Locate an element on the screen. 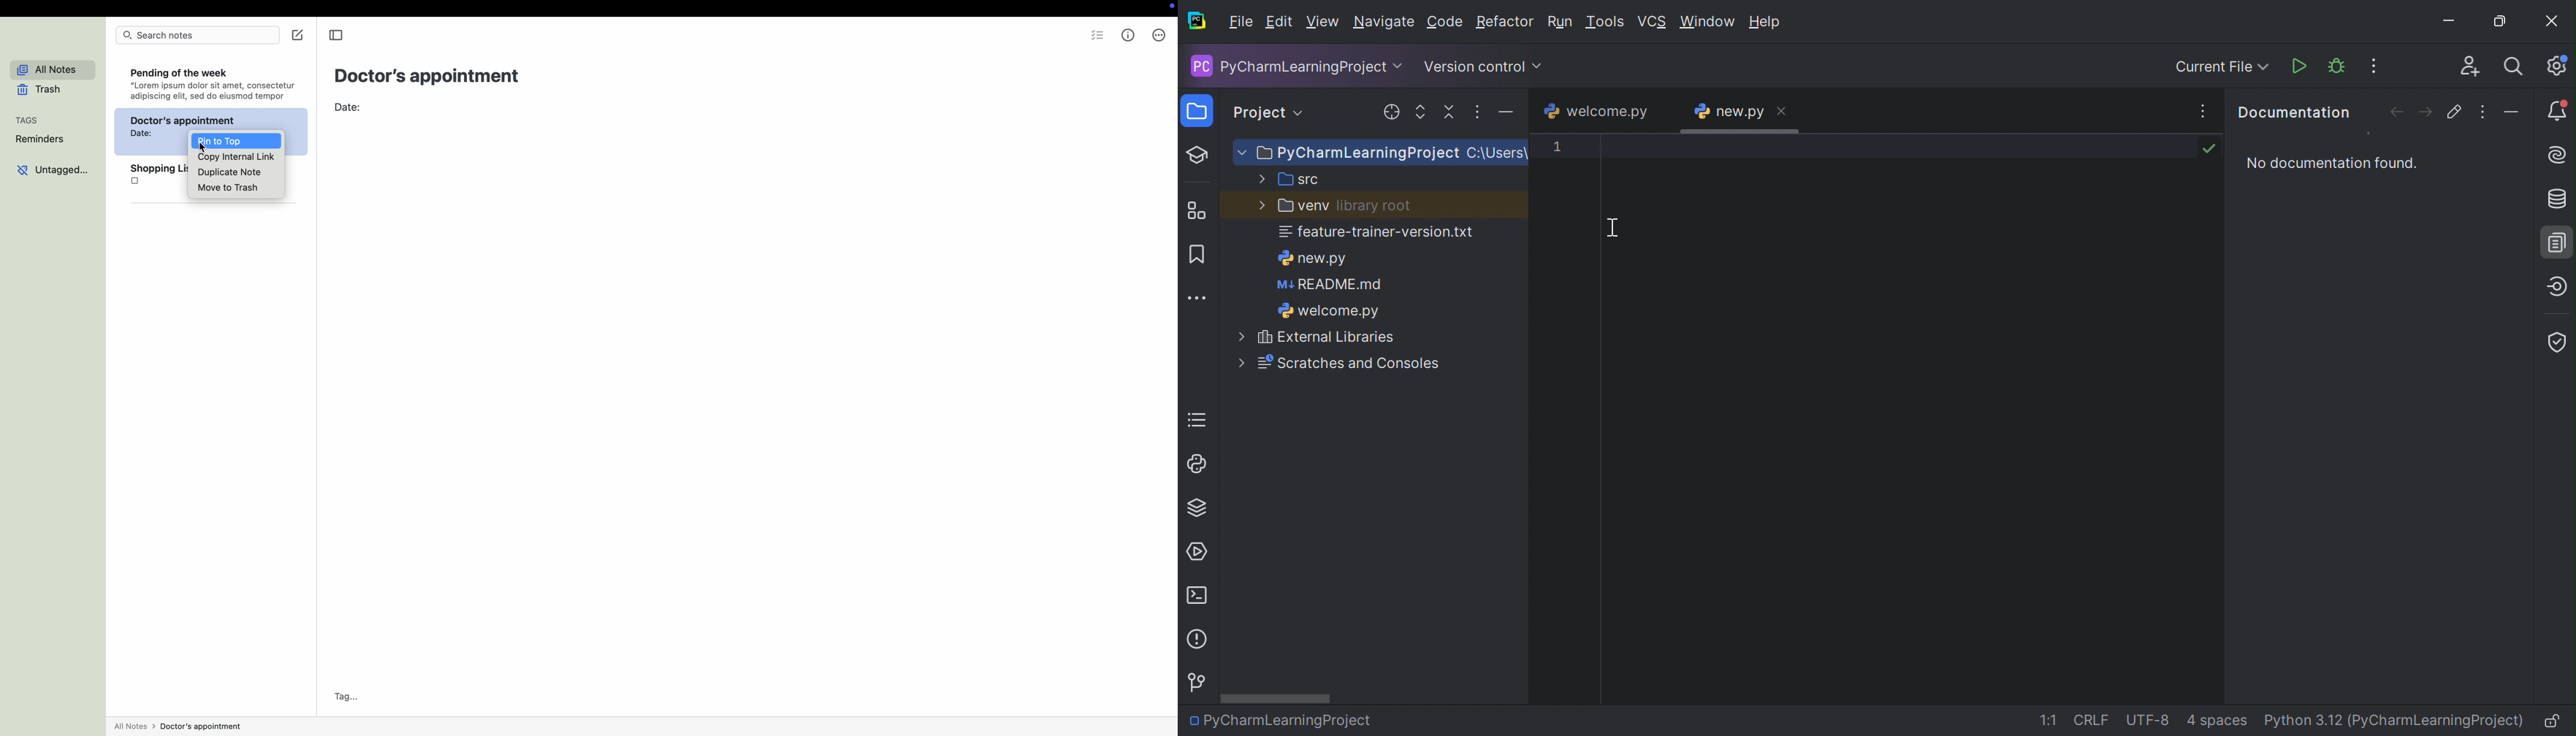 This screenshot has height=756, width=2576. create new note is located at coordinates (298, 36).